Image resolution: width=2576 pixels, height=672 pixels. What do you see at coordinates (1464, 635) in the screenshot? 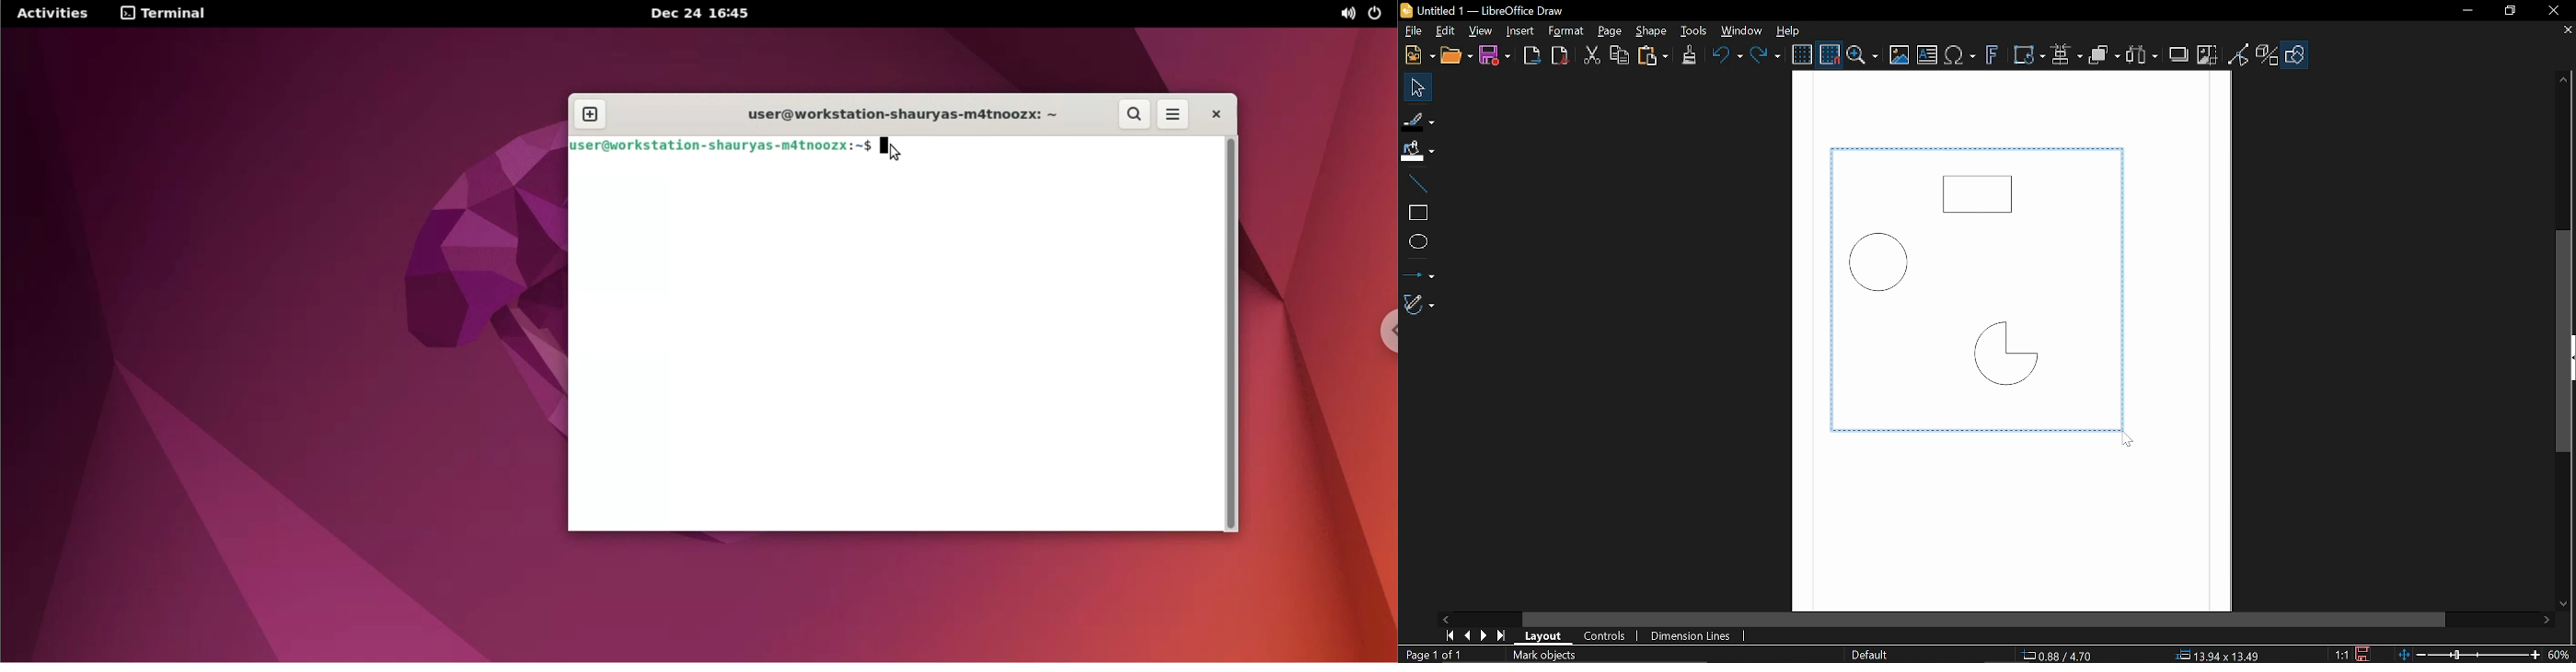
I see `Previous page` at bounding box center [1464, 635].